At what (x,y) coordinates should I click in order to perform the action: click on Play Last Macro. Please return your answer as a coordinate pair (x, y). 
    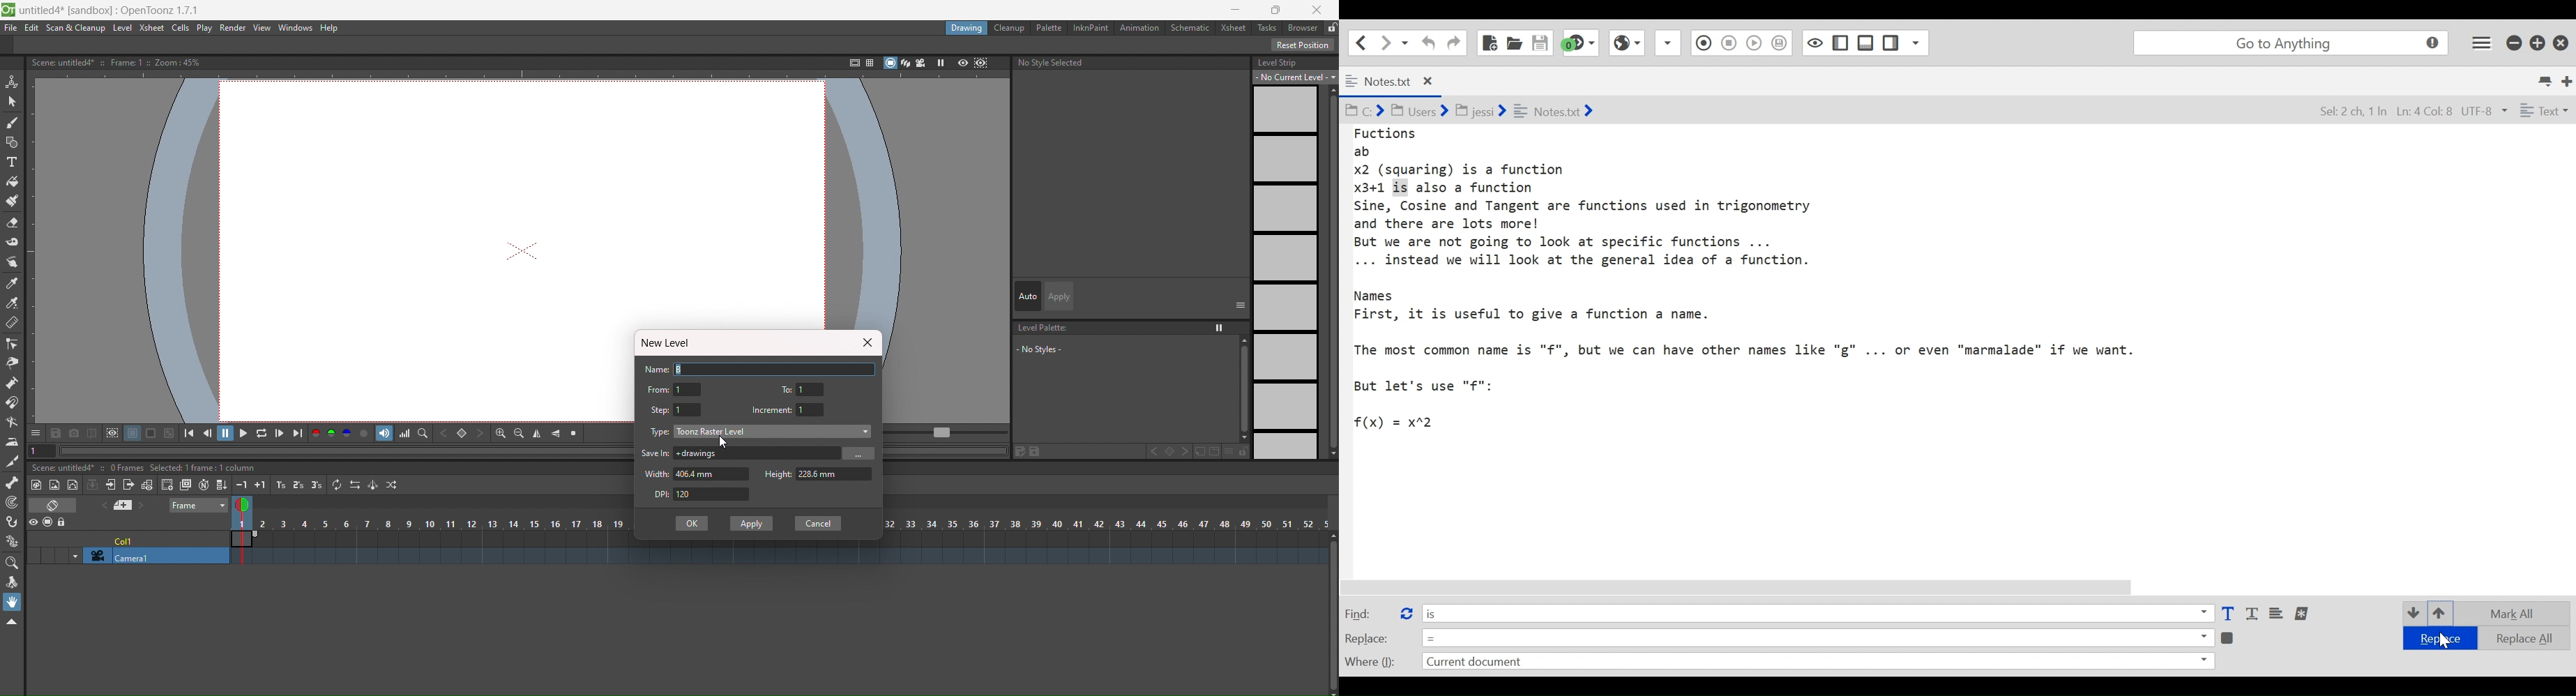
    Looking at the image, I should click on (1626, 41).